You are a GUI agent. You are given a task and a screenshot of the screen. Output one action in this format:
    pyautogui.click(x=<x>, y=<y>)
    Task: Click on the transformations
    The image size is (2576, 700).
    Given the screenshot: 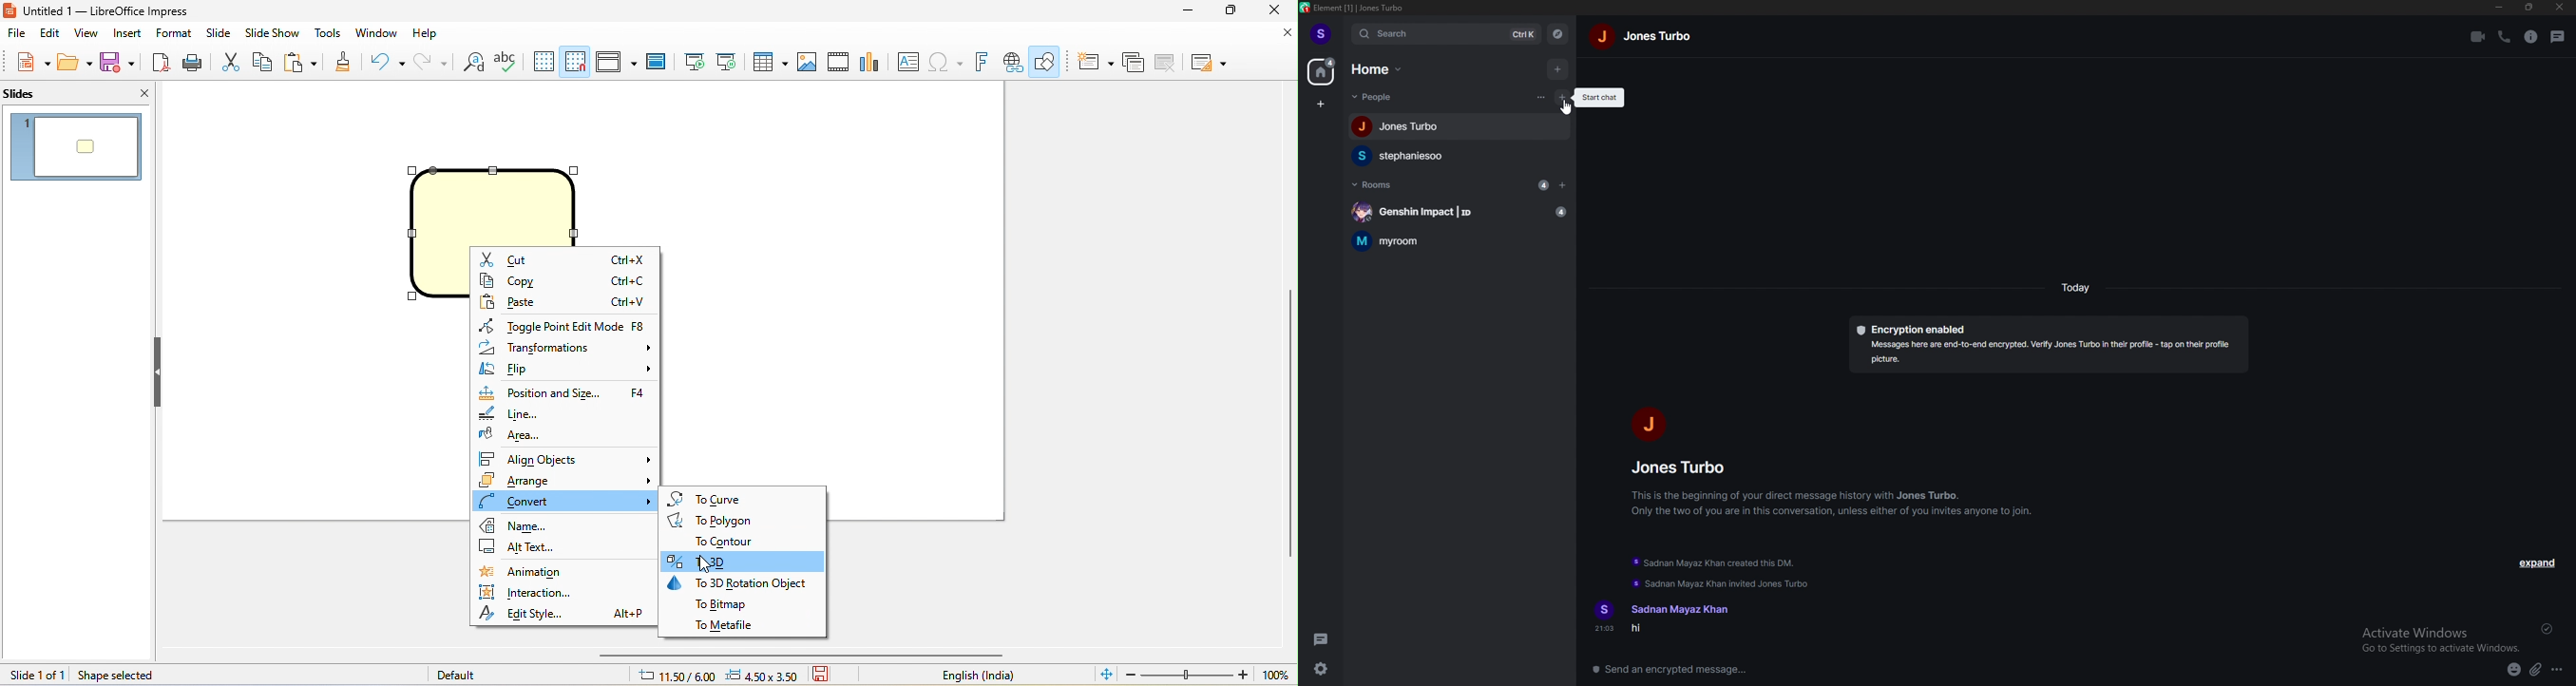 What is the action you would take?
    pyautogui.click(x=566, y=347)
    